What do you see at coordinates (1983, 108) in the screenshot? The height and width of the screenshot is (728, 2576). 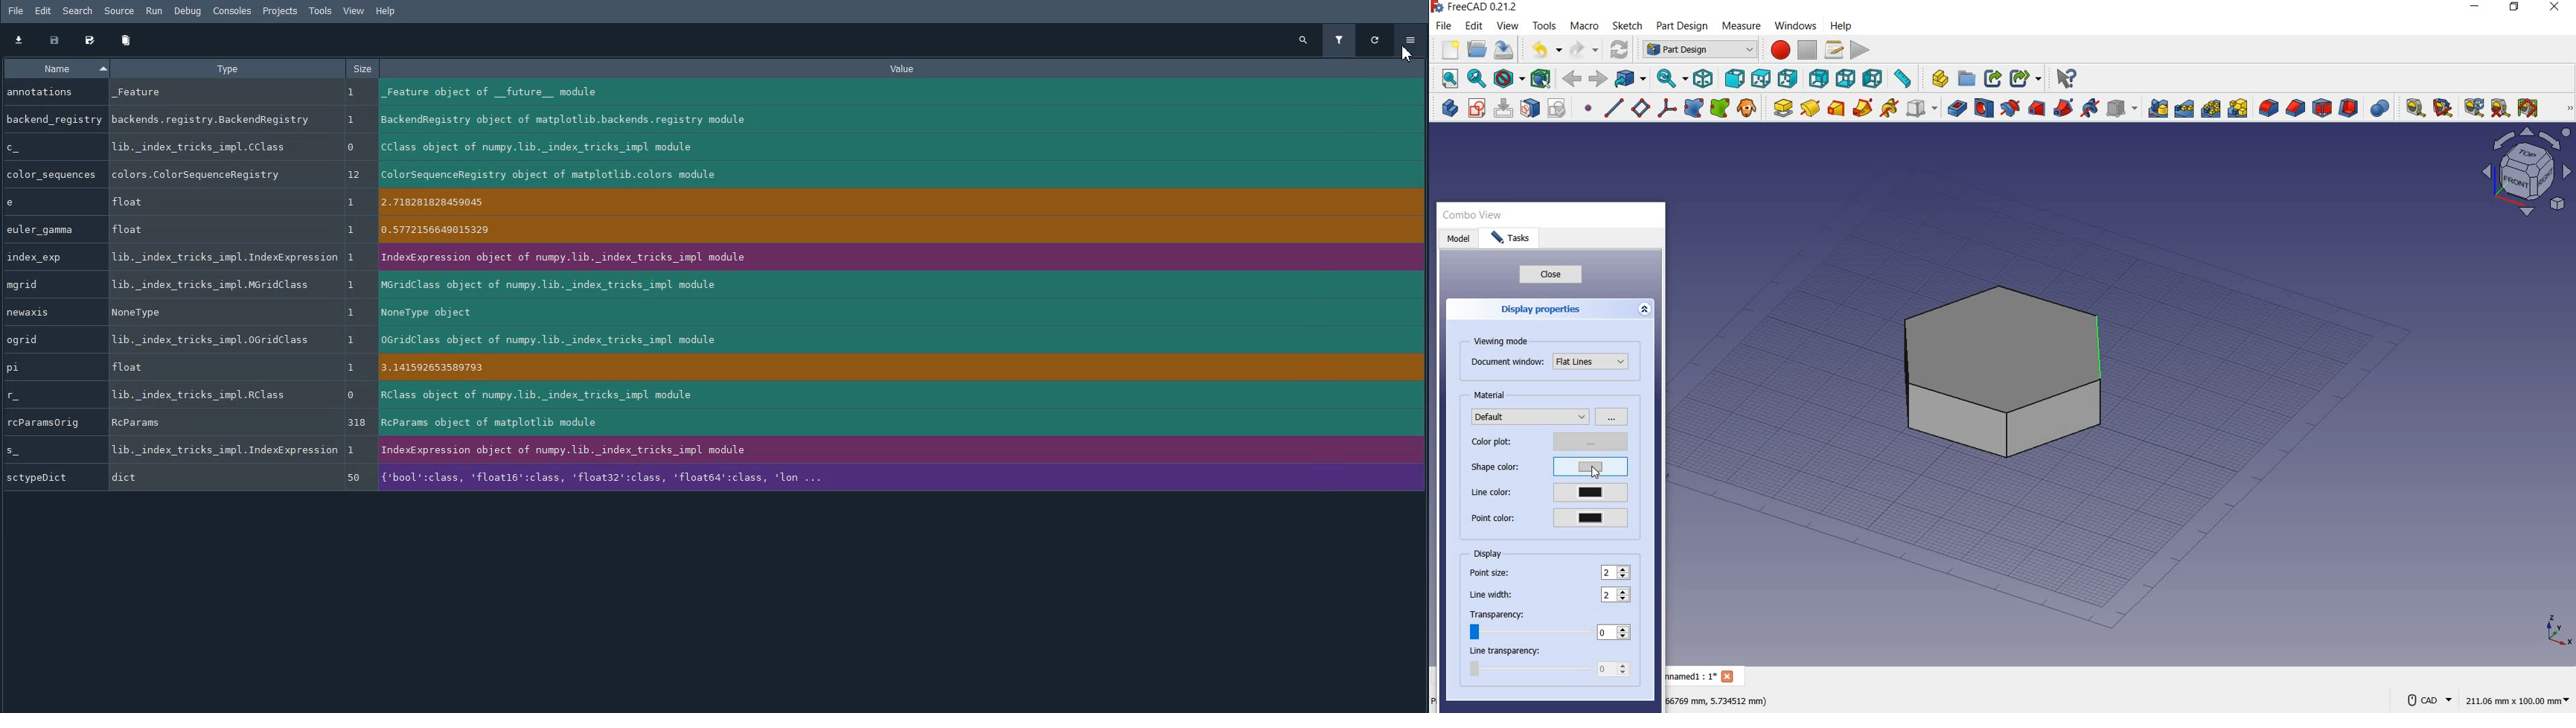 I see `hole` at bounding box center [1983, 108].